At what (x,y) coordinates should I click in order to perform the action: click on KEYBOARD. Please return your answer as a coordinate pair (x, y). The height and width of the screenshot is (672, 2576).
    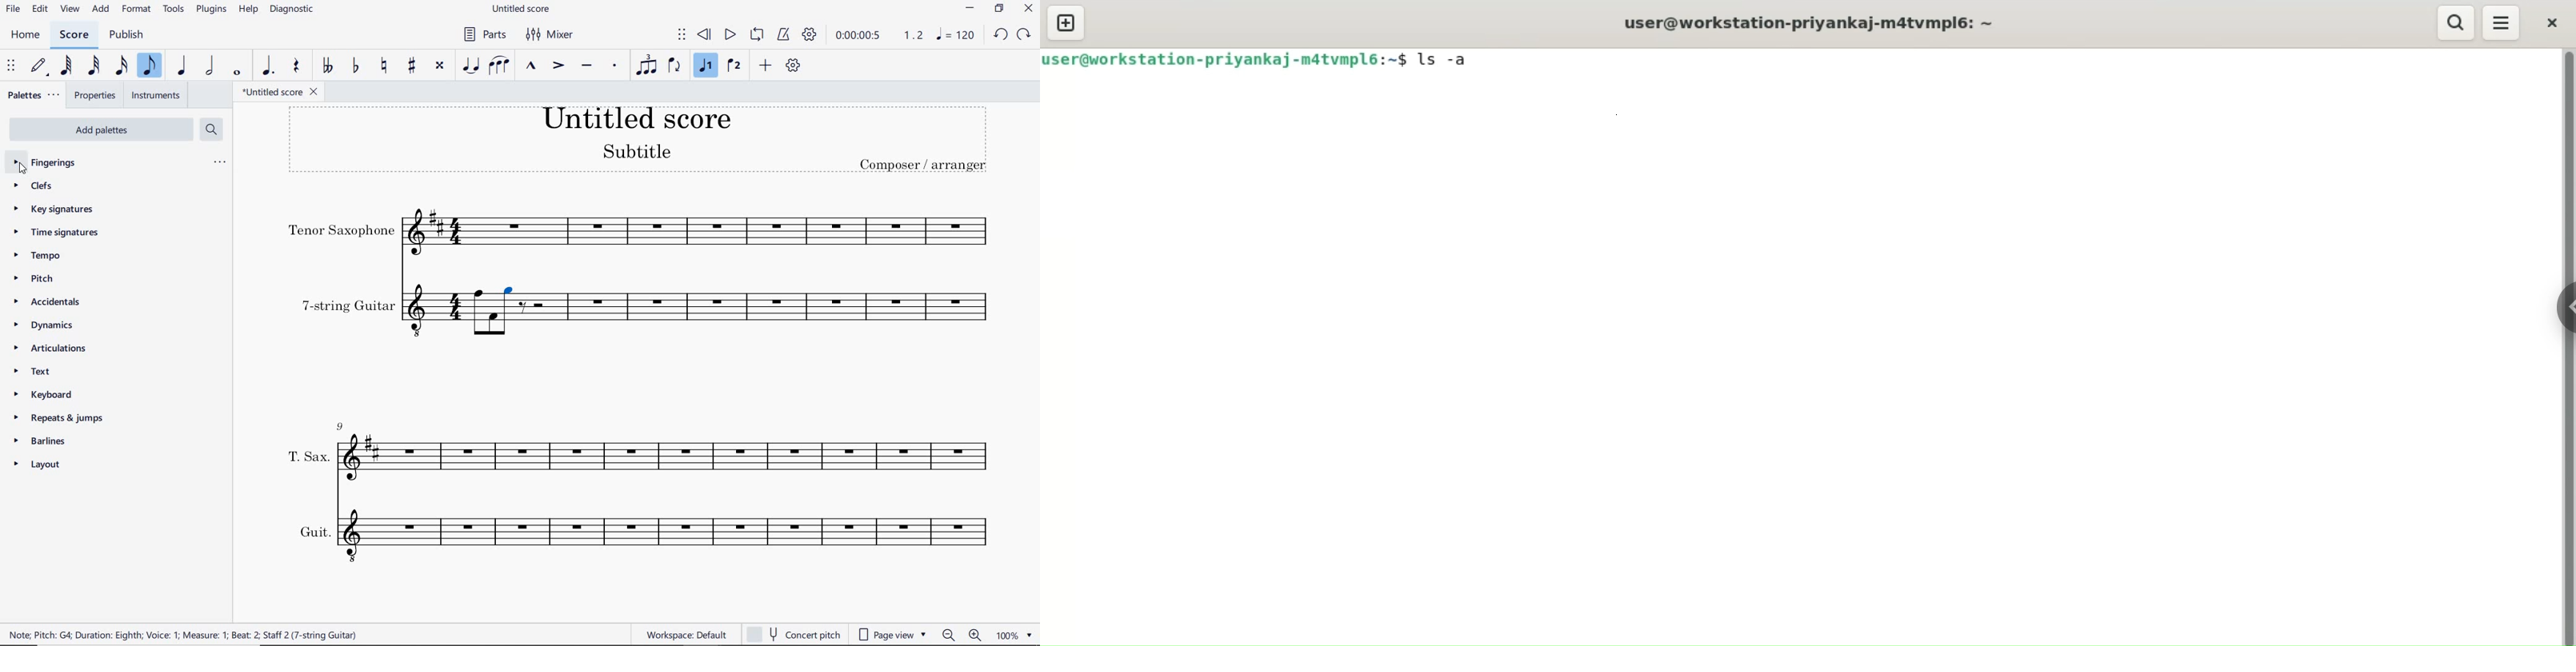
    Looking at the image, I should click on (59, 395).